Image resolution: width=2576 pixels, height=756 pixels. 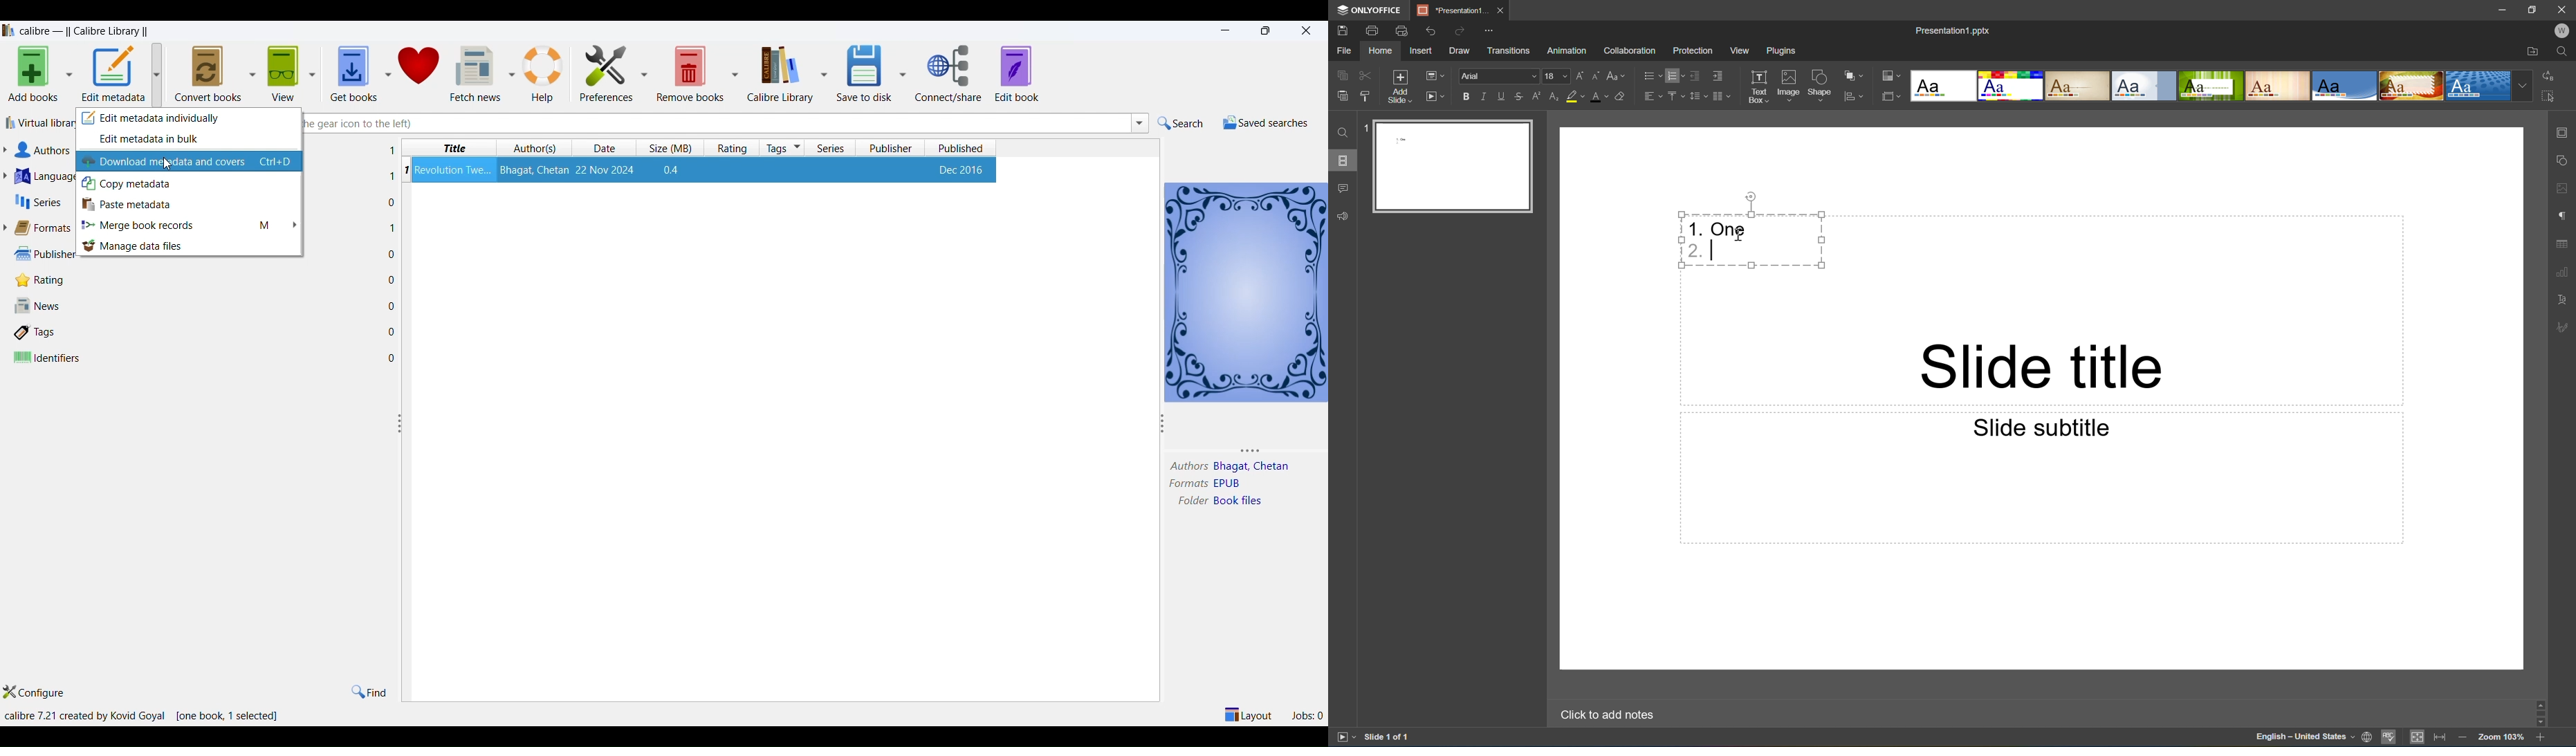 I want to click on Replace, so click(x=2551, y=75).